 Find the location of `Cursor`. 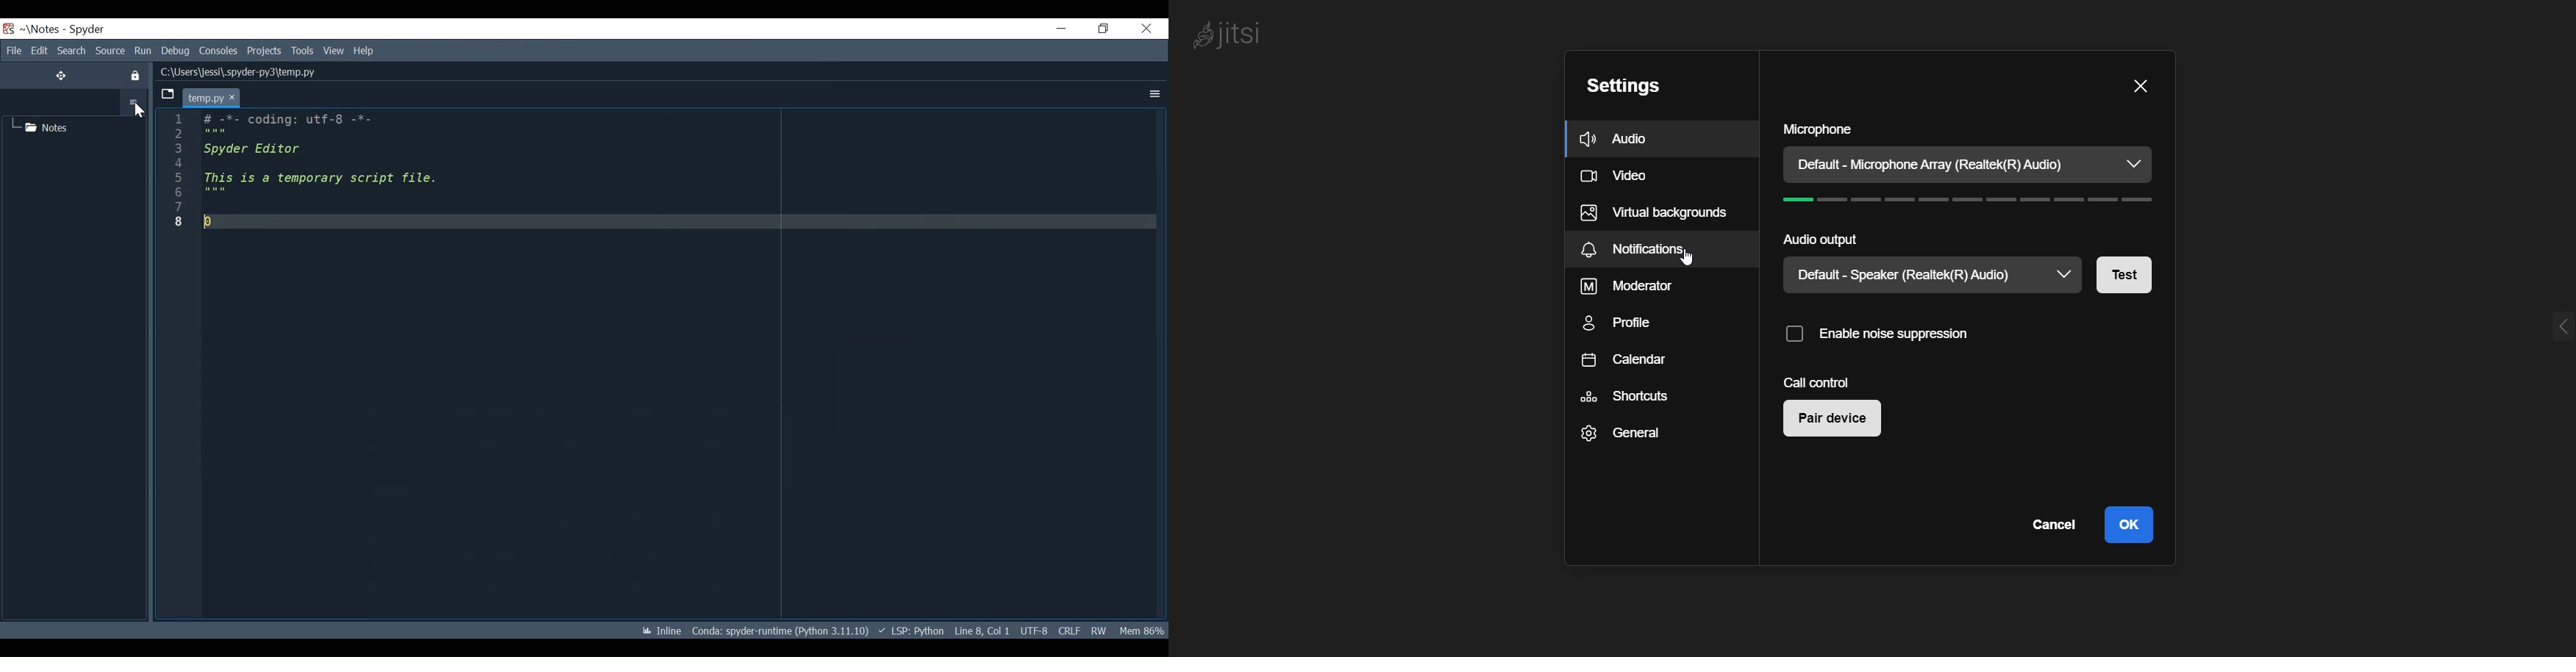

Cursor is located at coordinates (138, 112).